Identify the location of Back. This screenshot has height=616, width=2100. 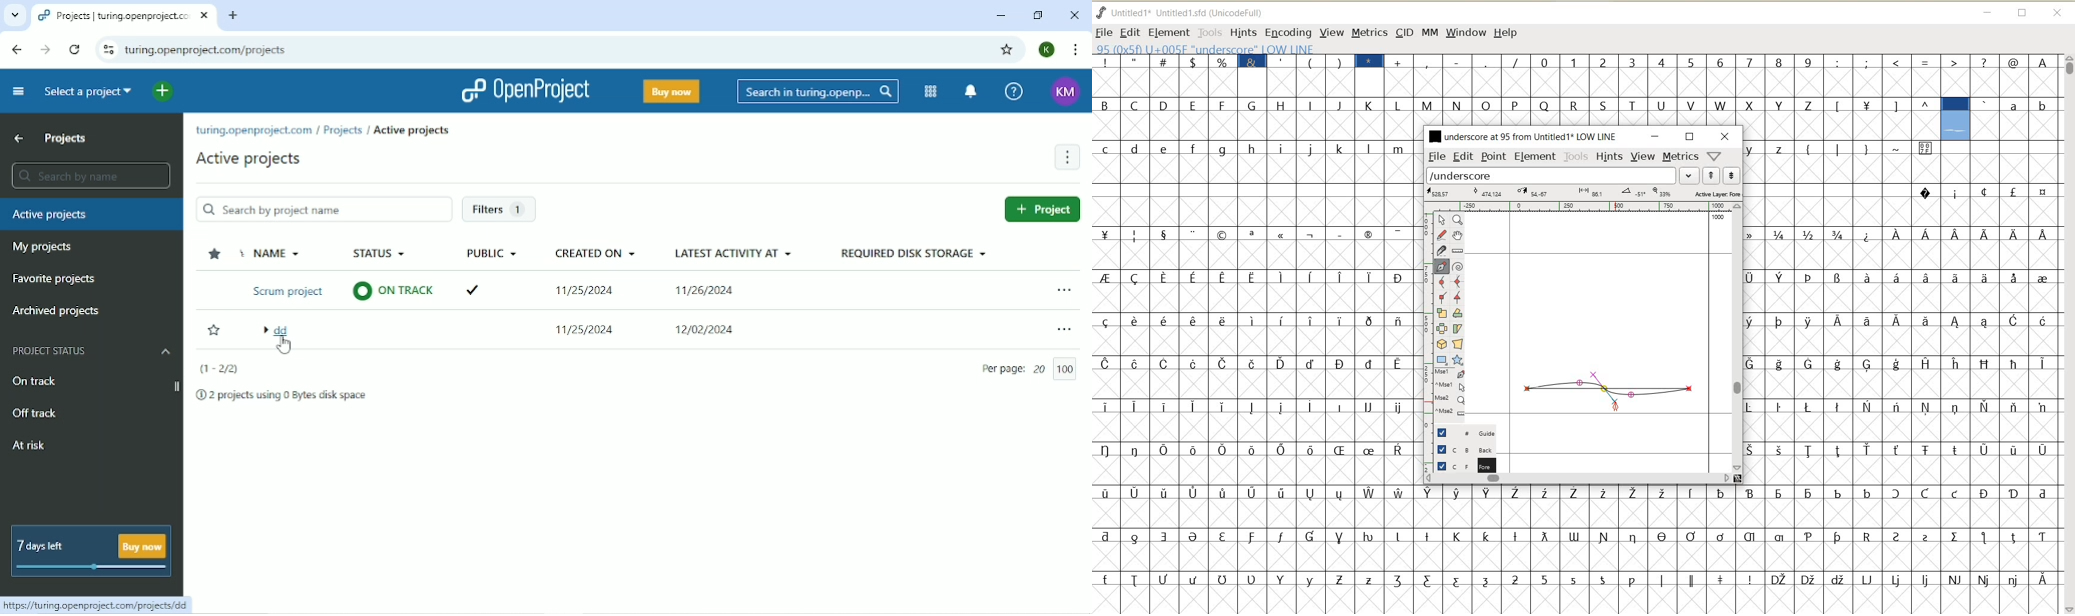
(15, 48).